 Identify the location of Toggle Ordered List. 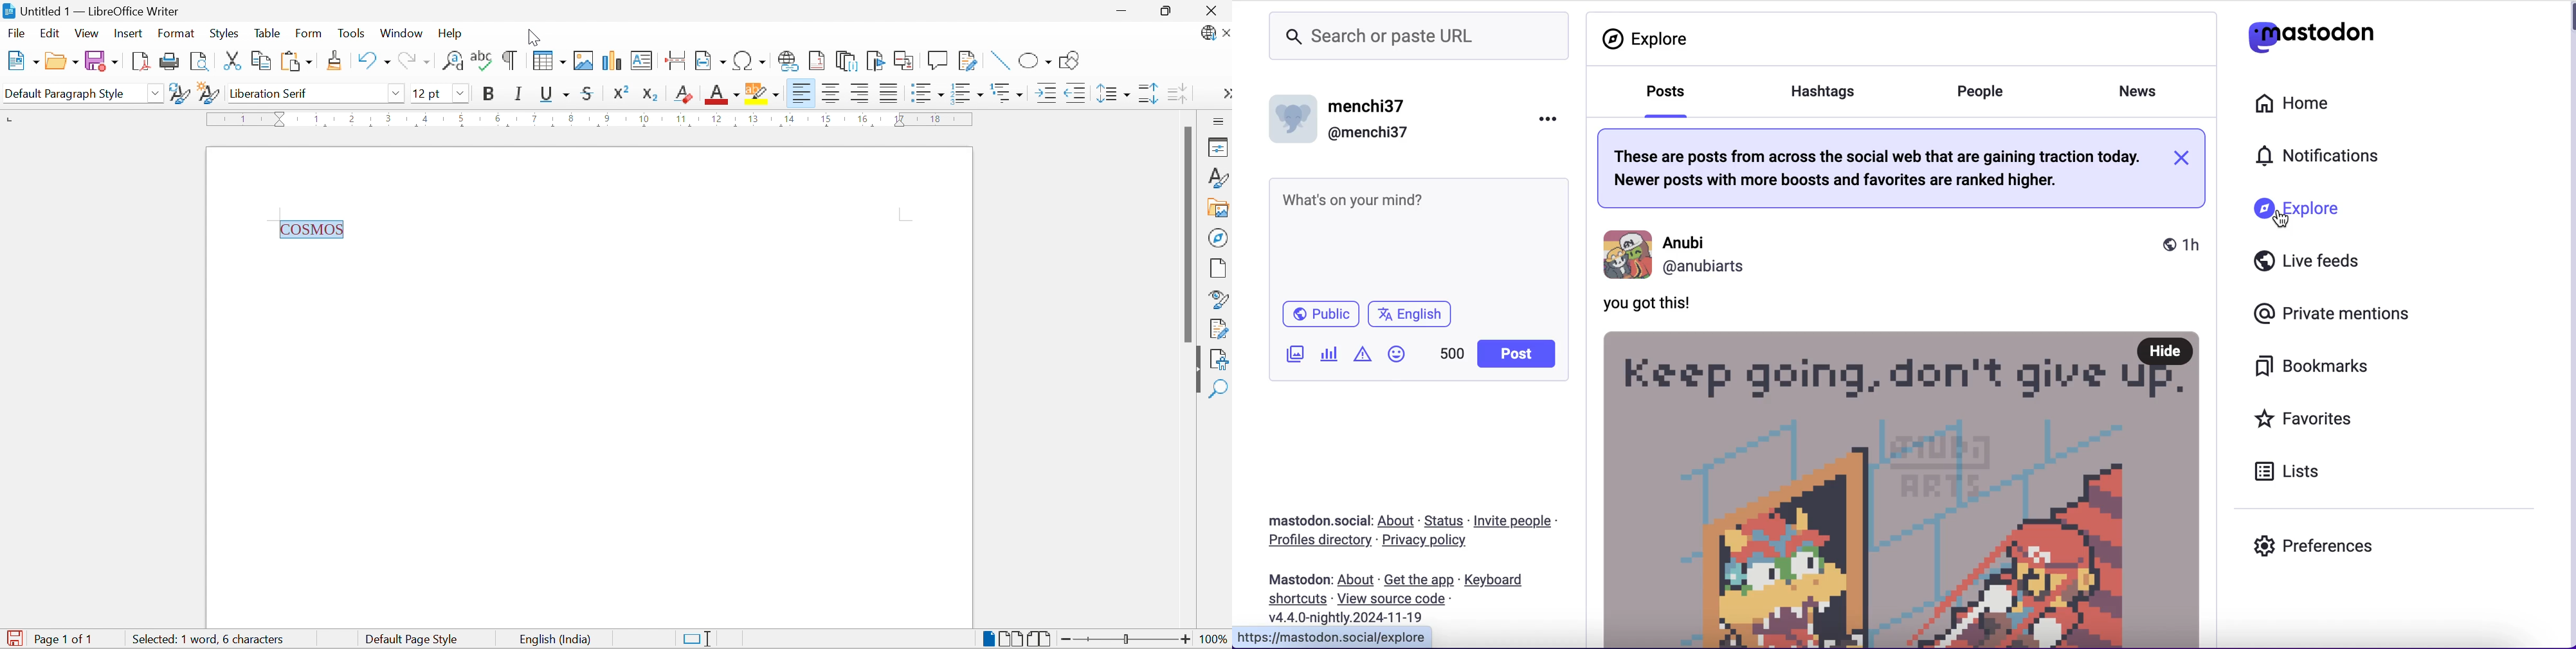
(968, 93).